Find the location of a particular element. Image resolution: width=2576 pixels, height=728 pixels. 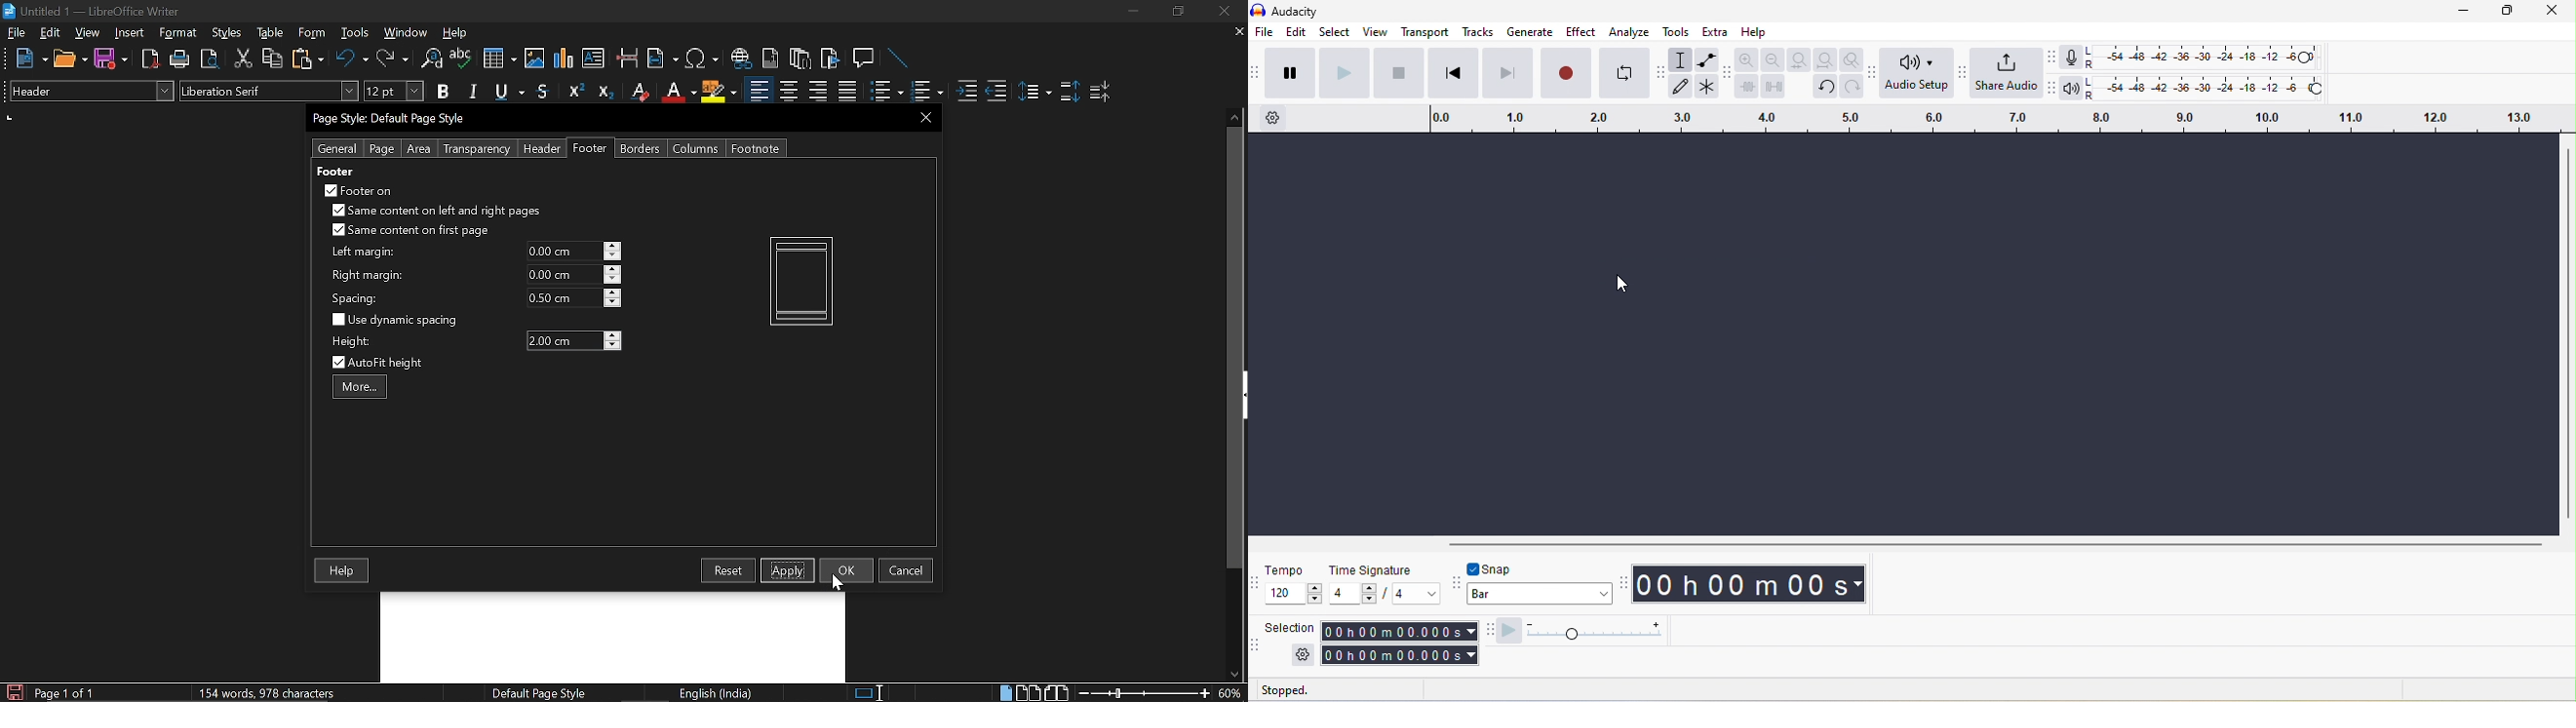

Close is located at coordinates (1223, 12).